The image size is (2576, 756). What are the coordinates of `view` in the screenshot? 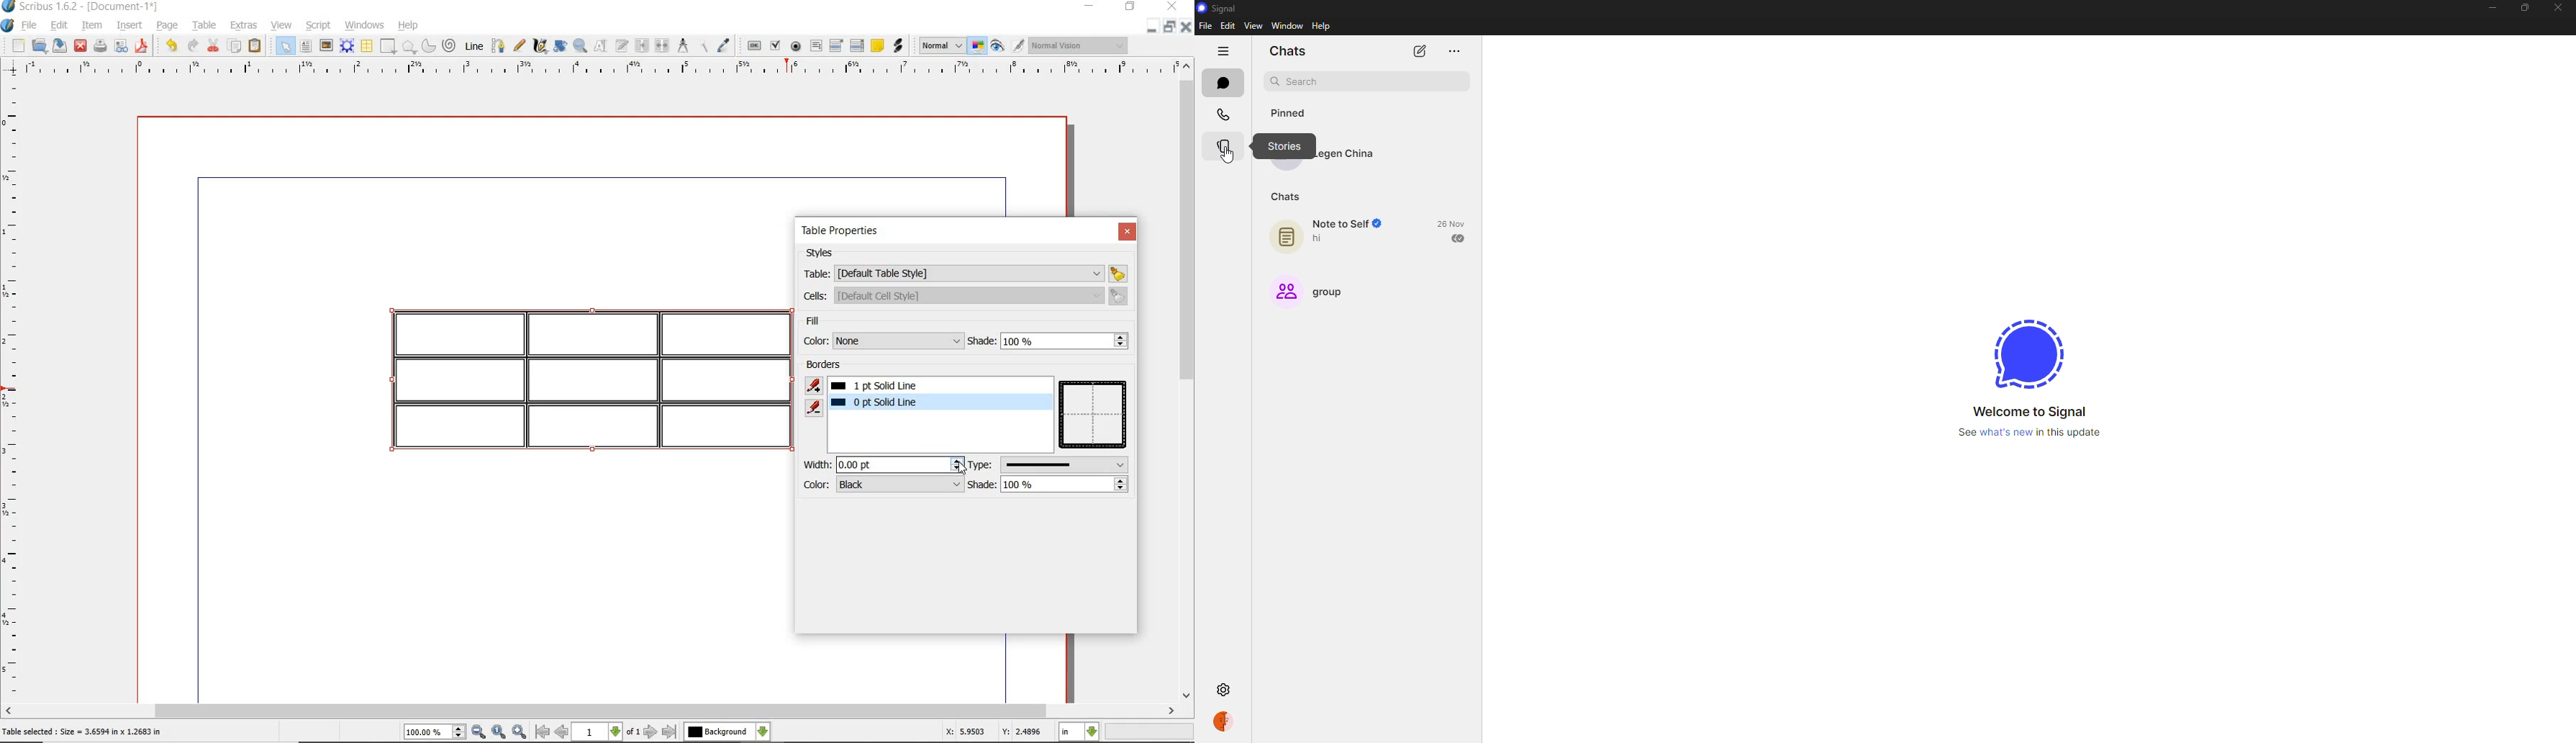 It's located at (1253, 26).